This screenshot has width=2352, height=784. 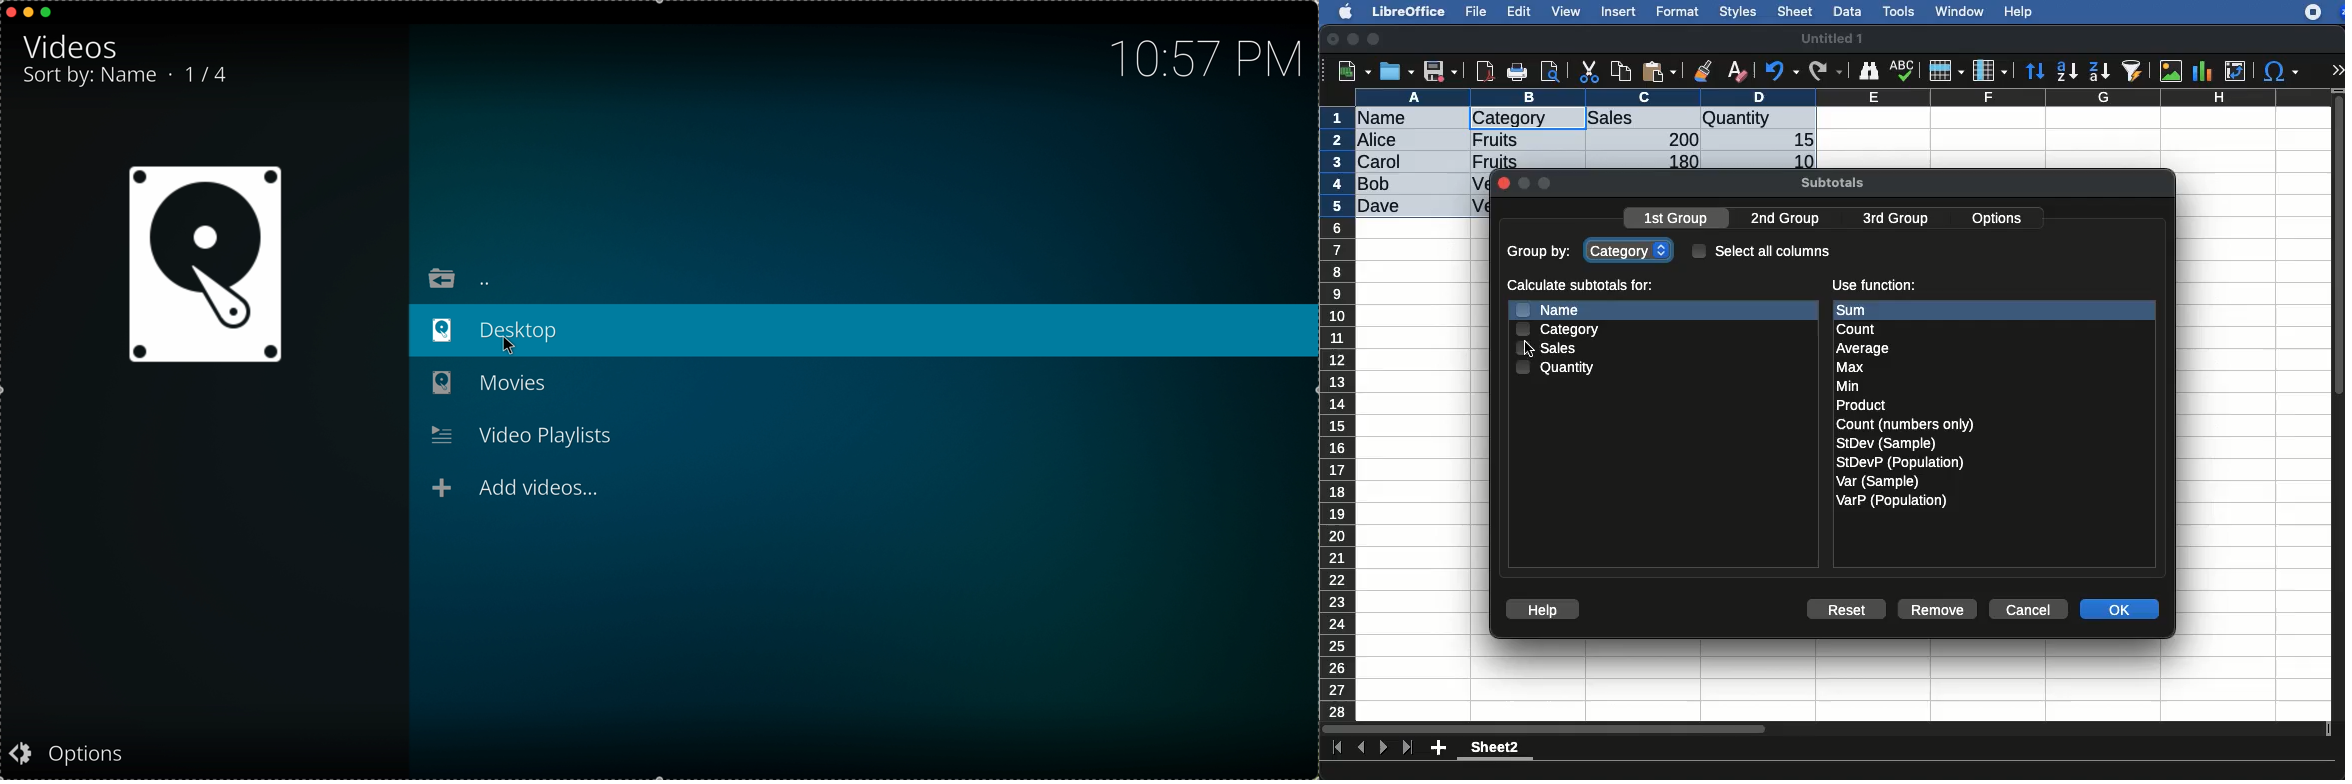 I want to click on Var (sample), so click(x=1879, y=481).